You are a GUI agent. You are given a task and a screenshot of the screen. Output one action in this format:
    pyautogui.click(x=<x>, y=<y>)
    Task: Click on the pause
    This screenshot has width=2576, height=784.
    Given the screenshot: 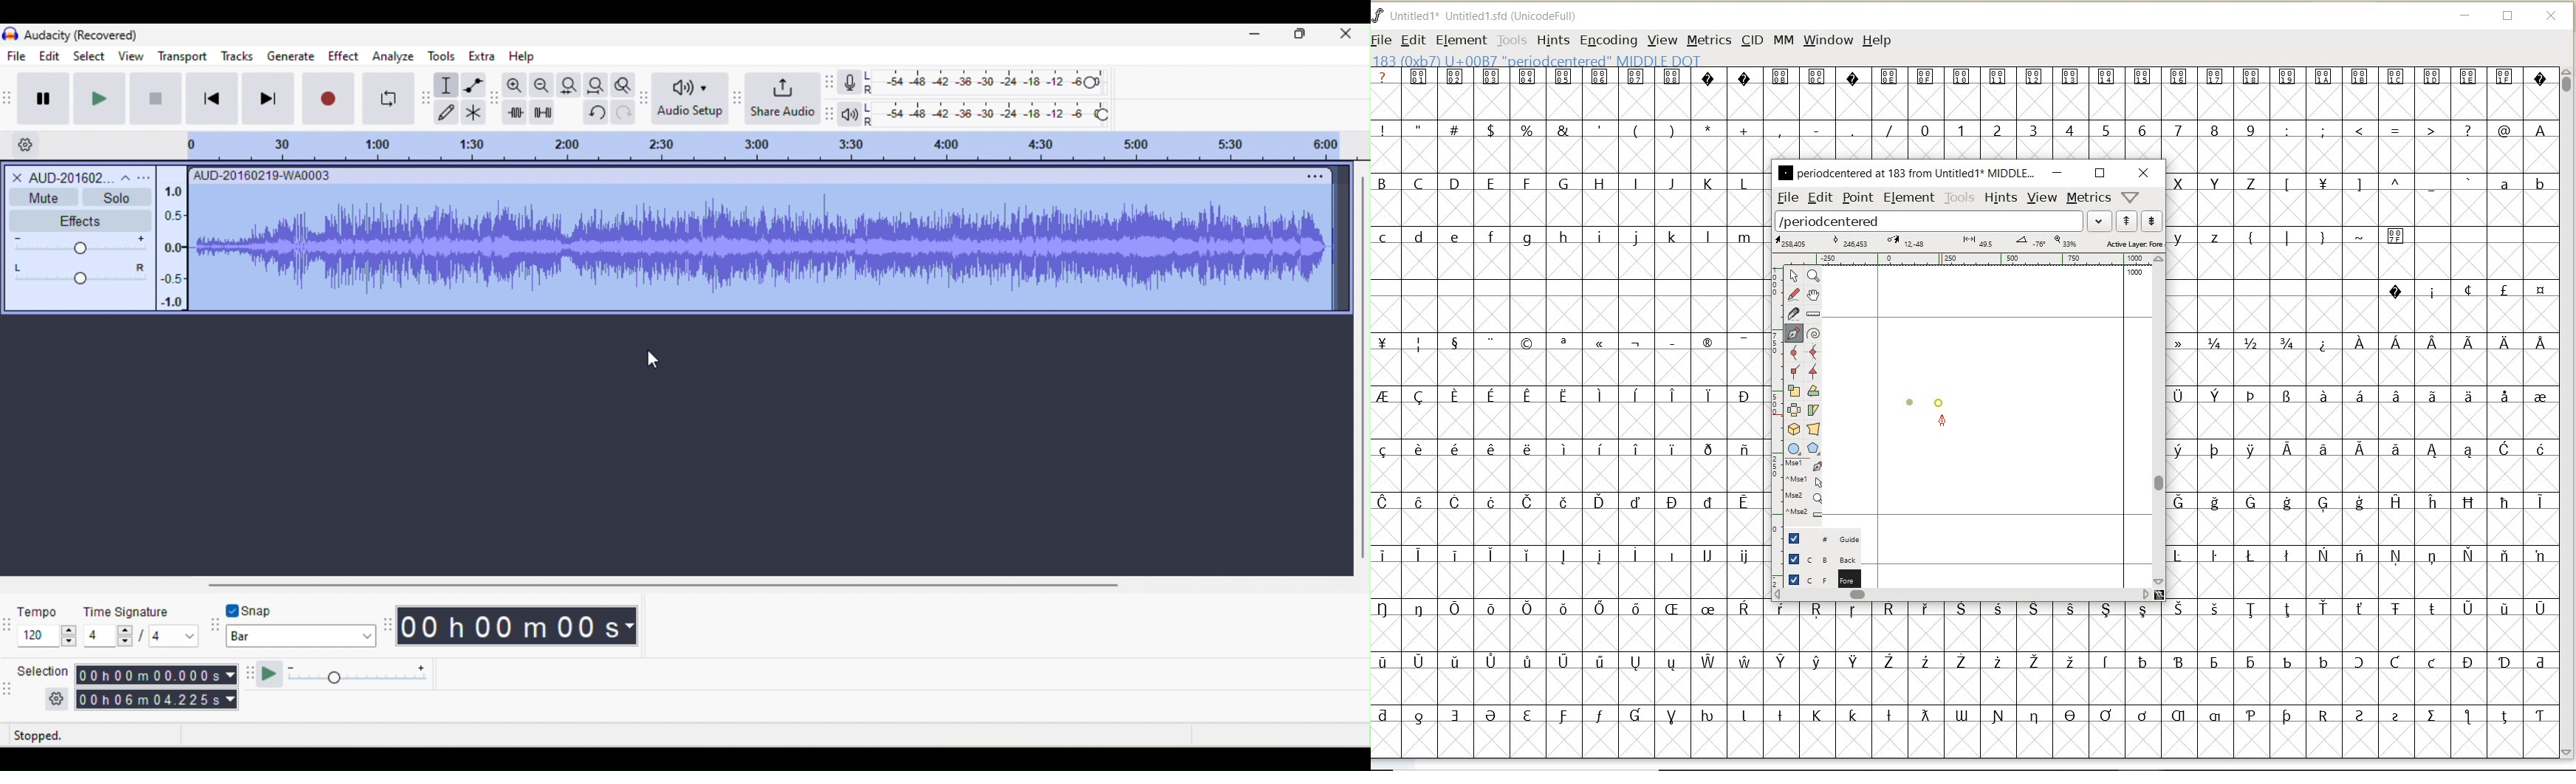 What is the action you would take?
    pyautogui.click(x=48, y=96)
    